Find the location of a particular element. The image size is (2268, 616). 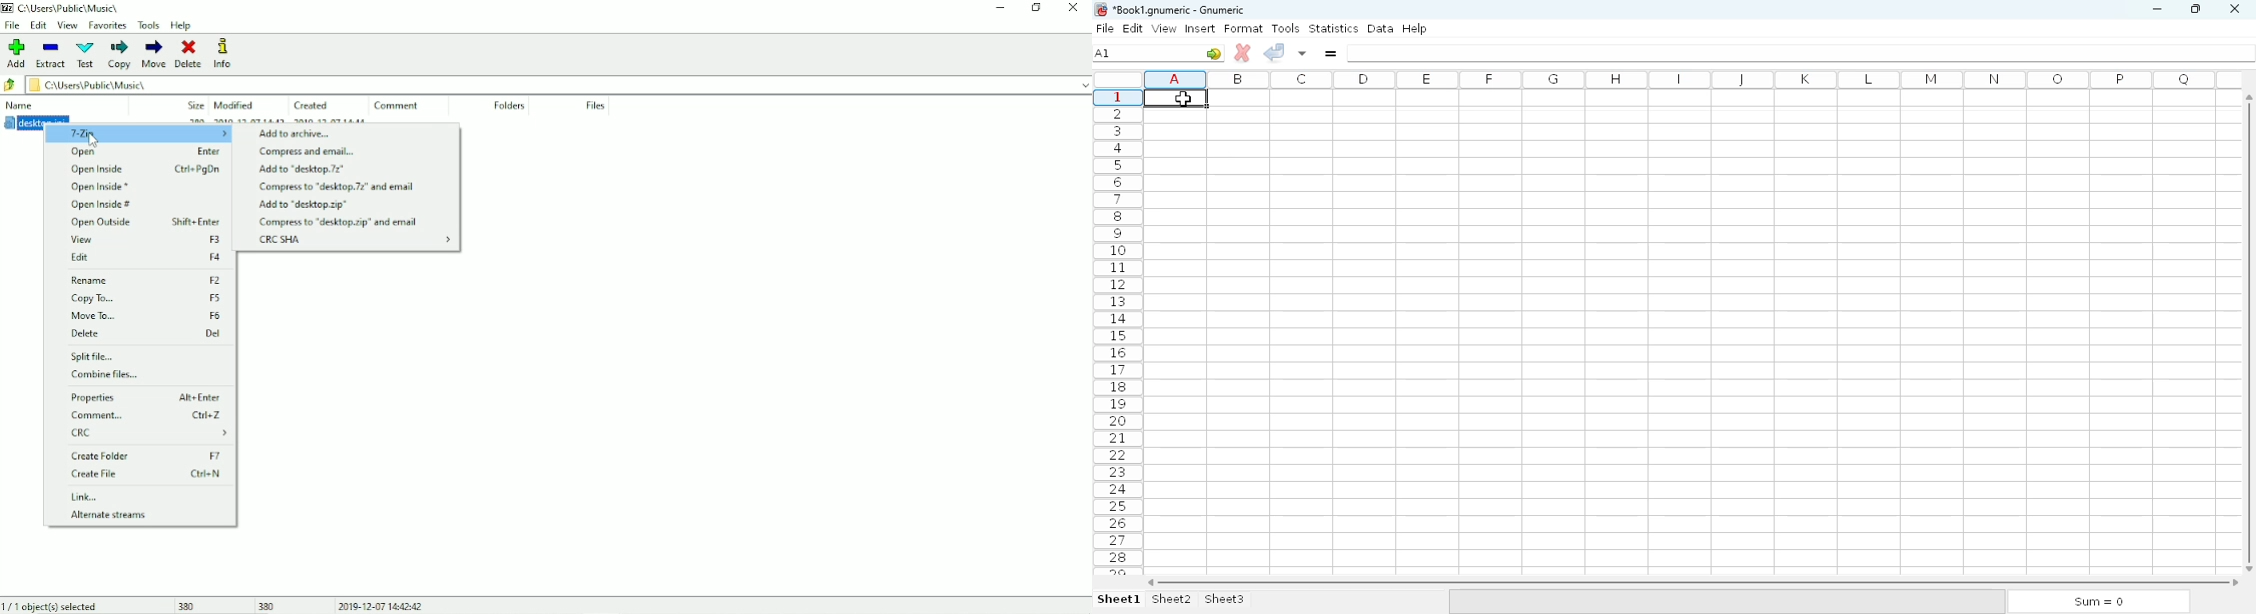

Modified is located at coordinates (235, 105).